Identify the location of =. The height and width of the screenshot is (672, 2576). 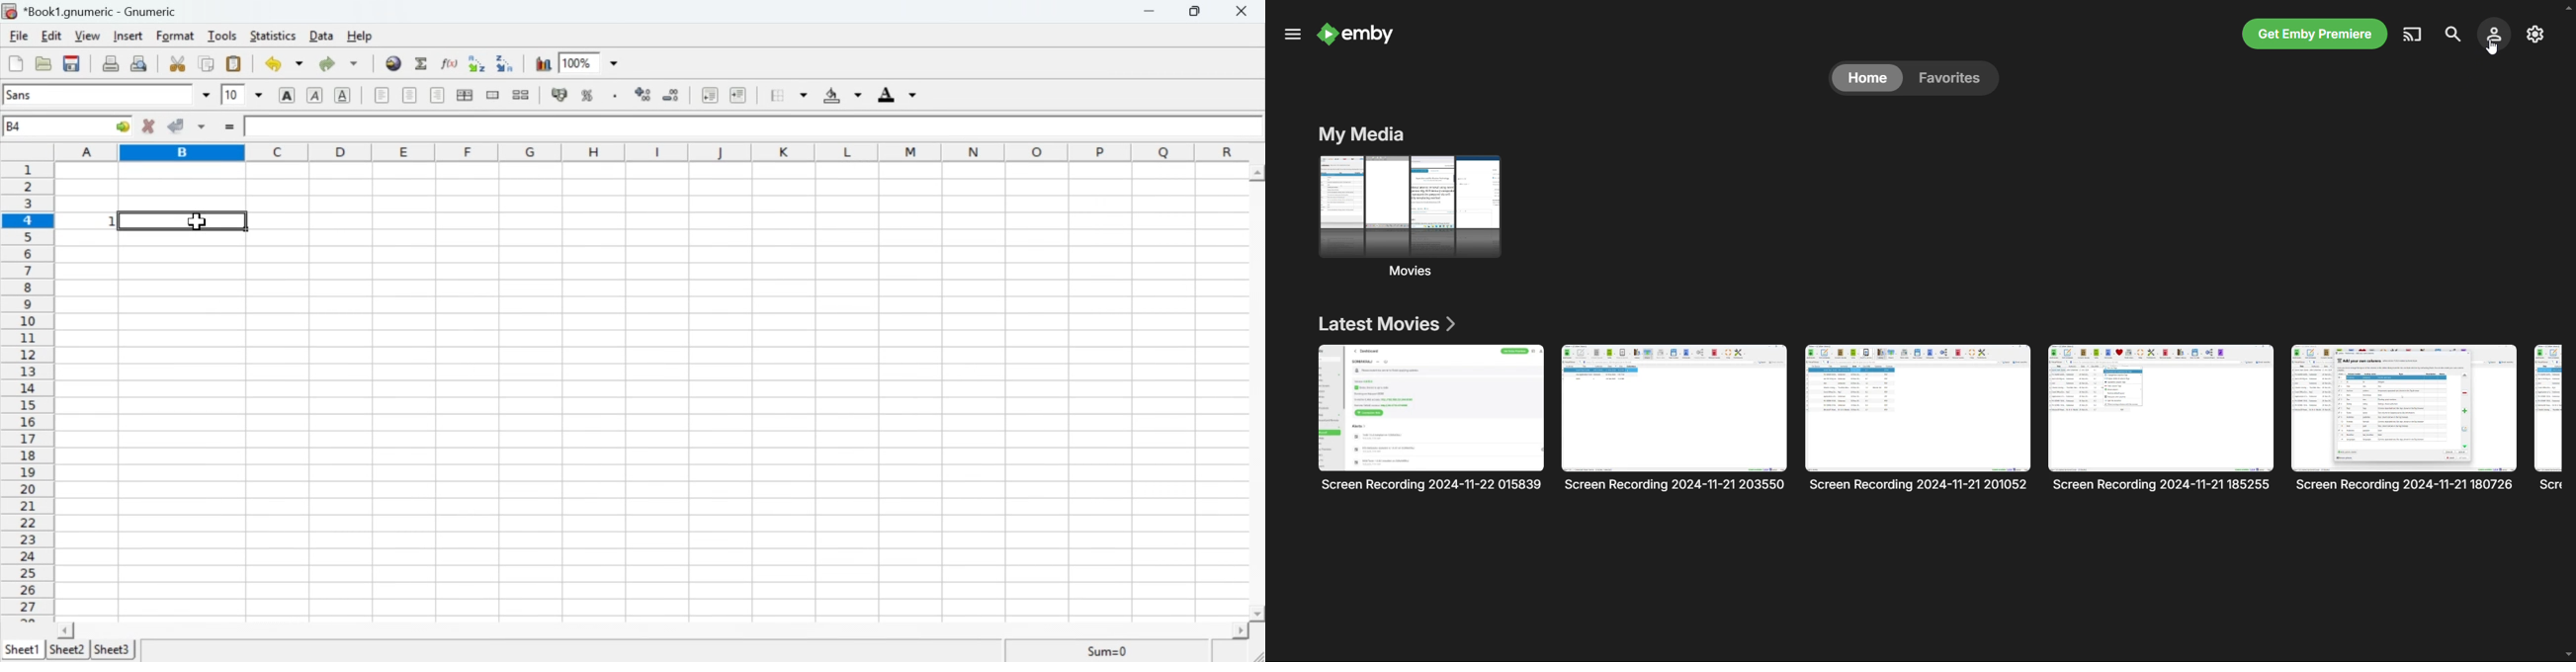
(228, 128).